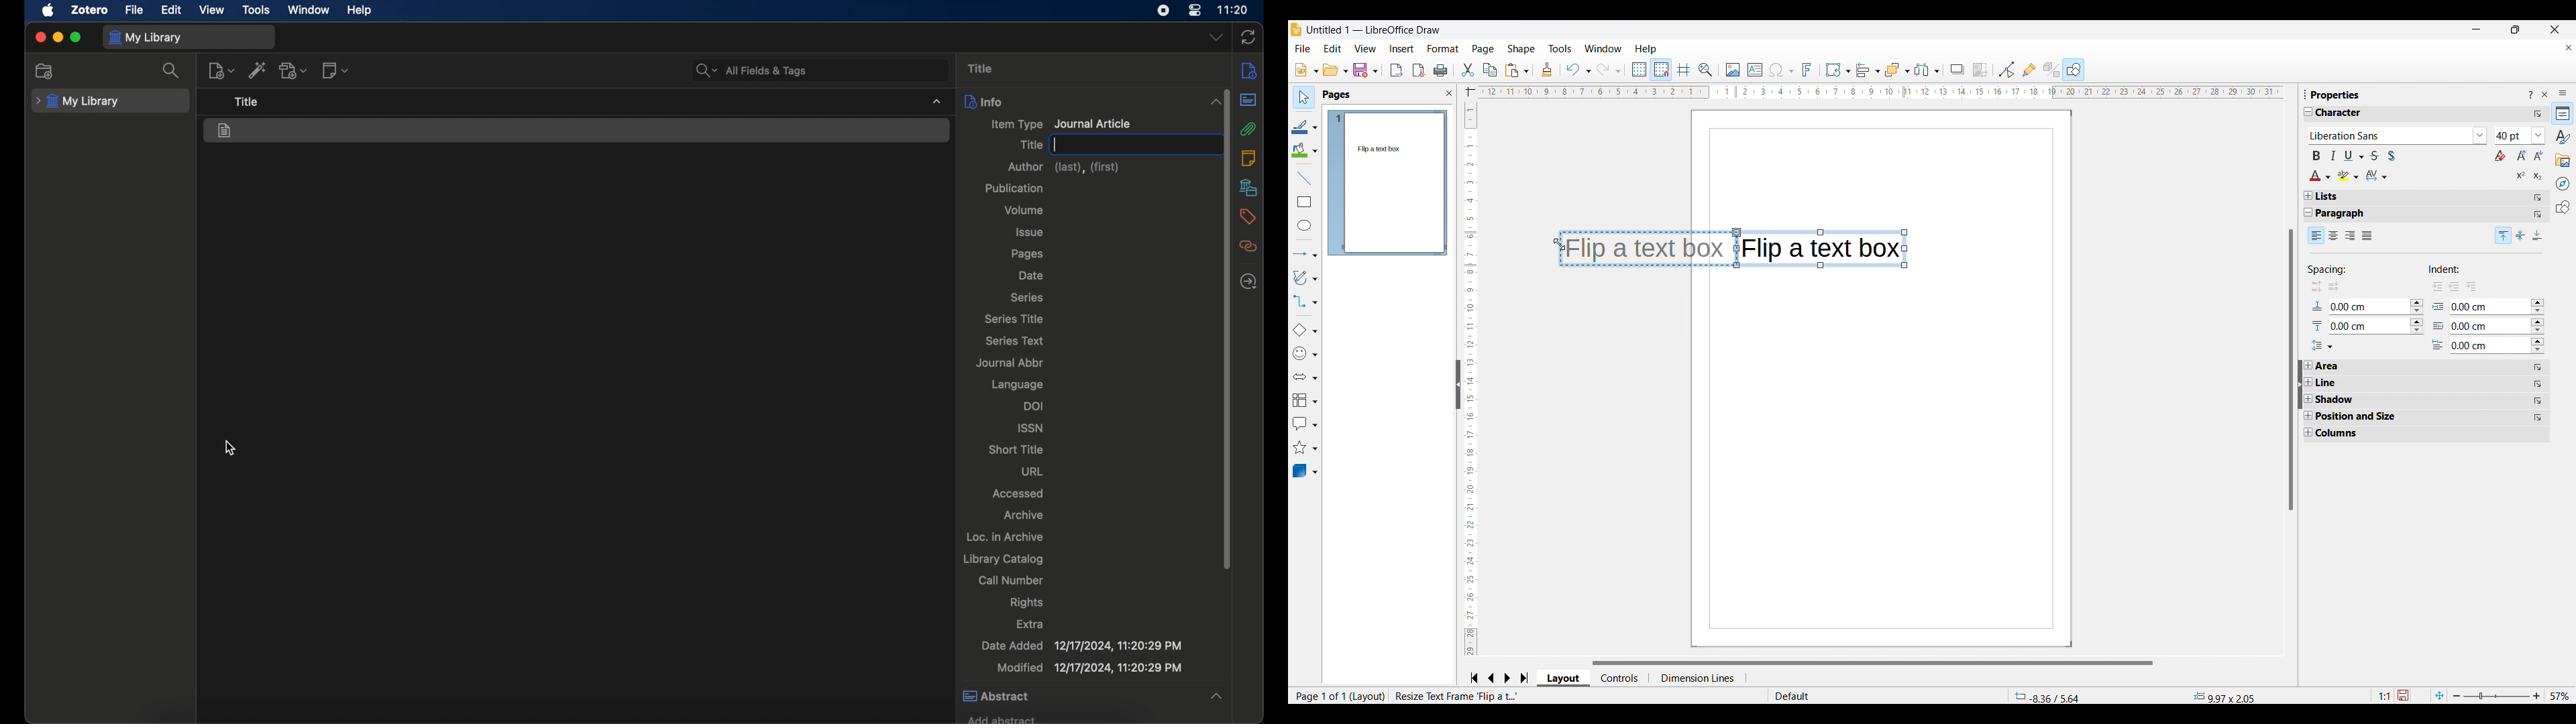 This screenshot has height=728, width=2576. What do you see at coordinates (2563, 207) in the screenshot?
I see `Shapes` at bounding box center [2563, 207].